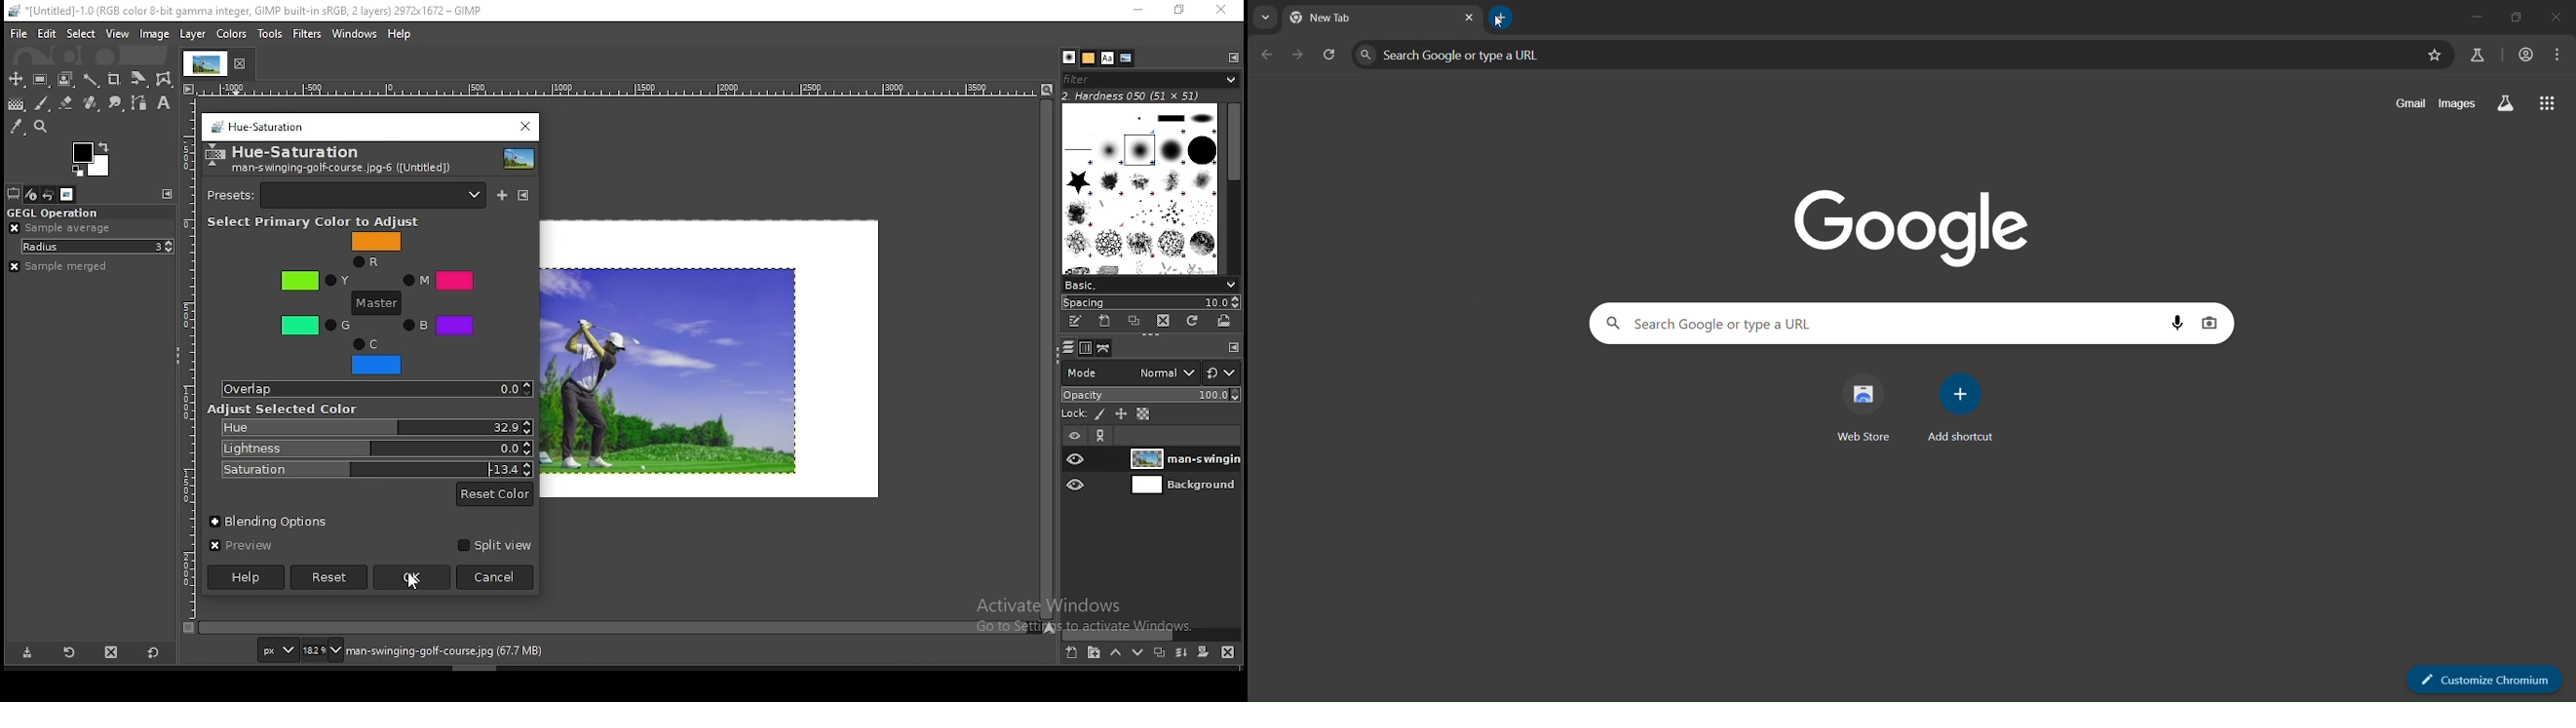 Image resolution: width=2576 pixels, height=728 pixels. I want to click on scroll bar, so click(1046, 360).